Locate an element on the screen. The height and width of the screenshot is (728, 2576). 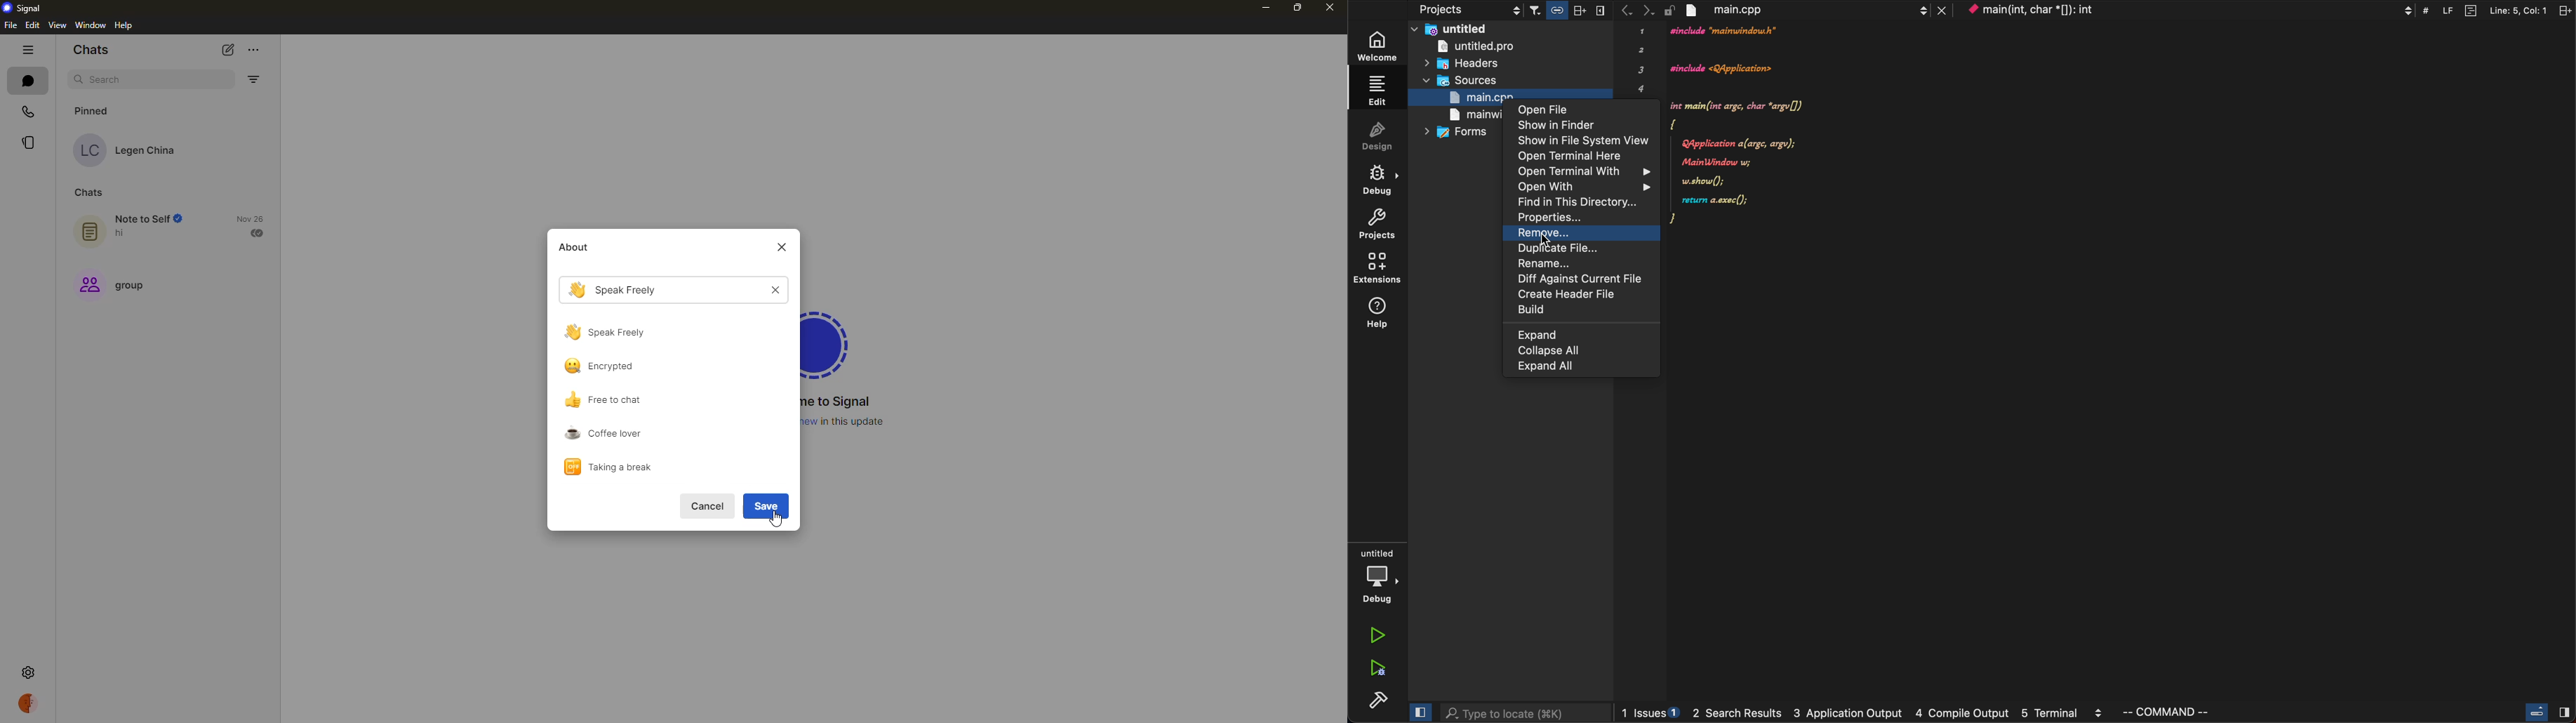
expand all is located at coordinates (1545, 367).